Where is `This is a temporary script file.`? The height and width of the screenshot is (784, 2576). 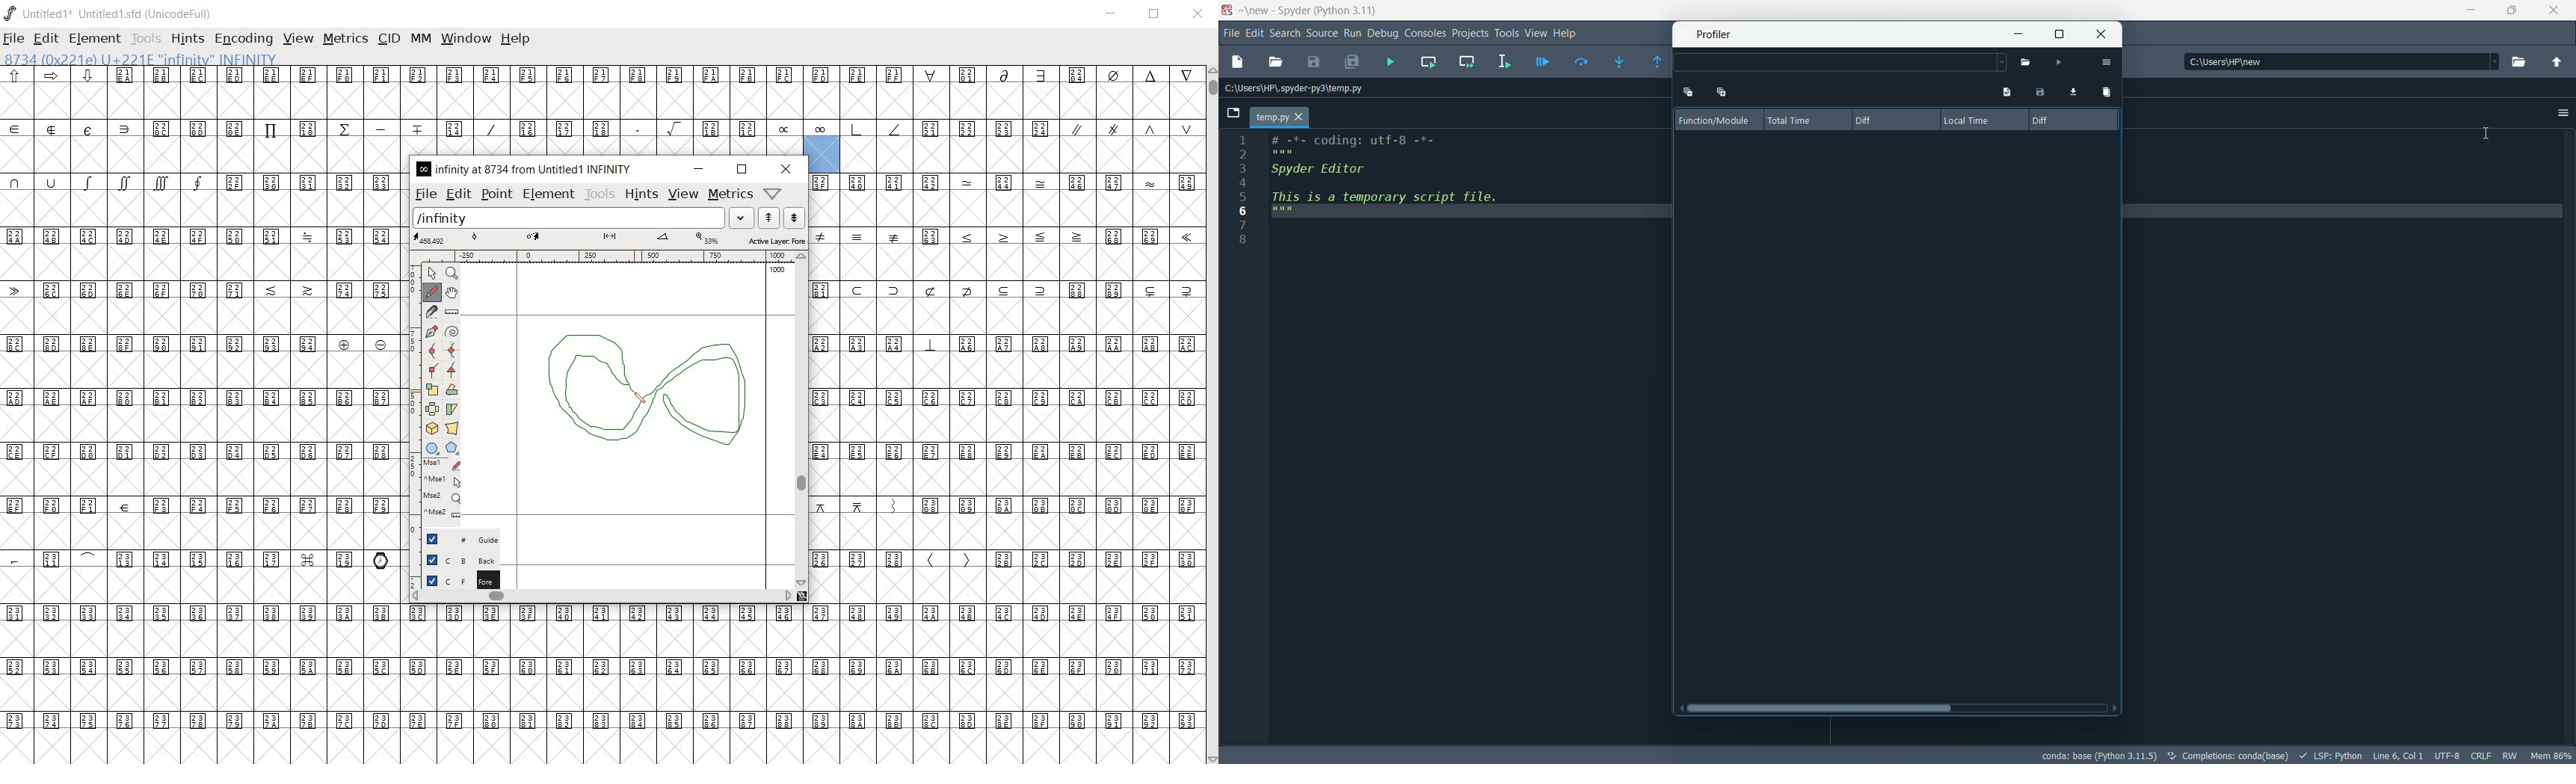 This is a temporary script file. is located at coordinates (1397, 204).